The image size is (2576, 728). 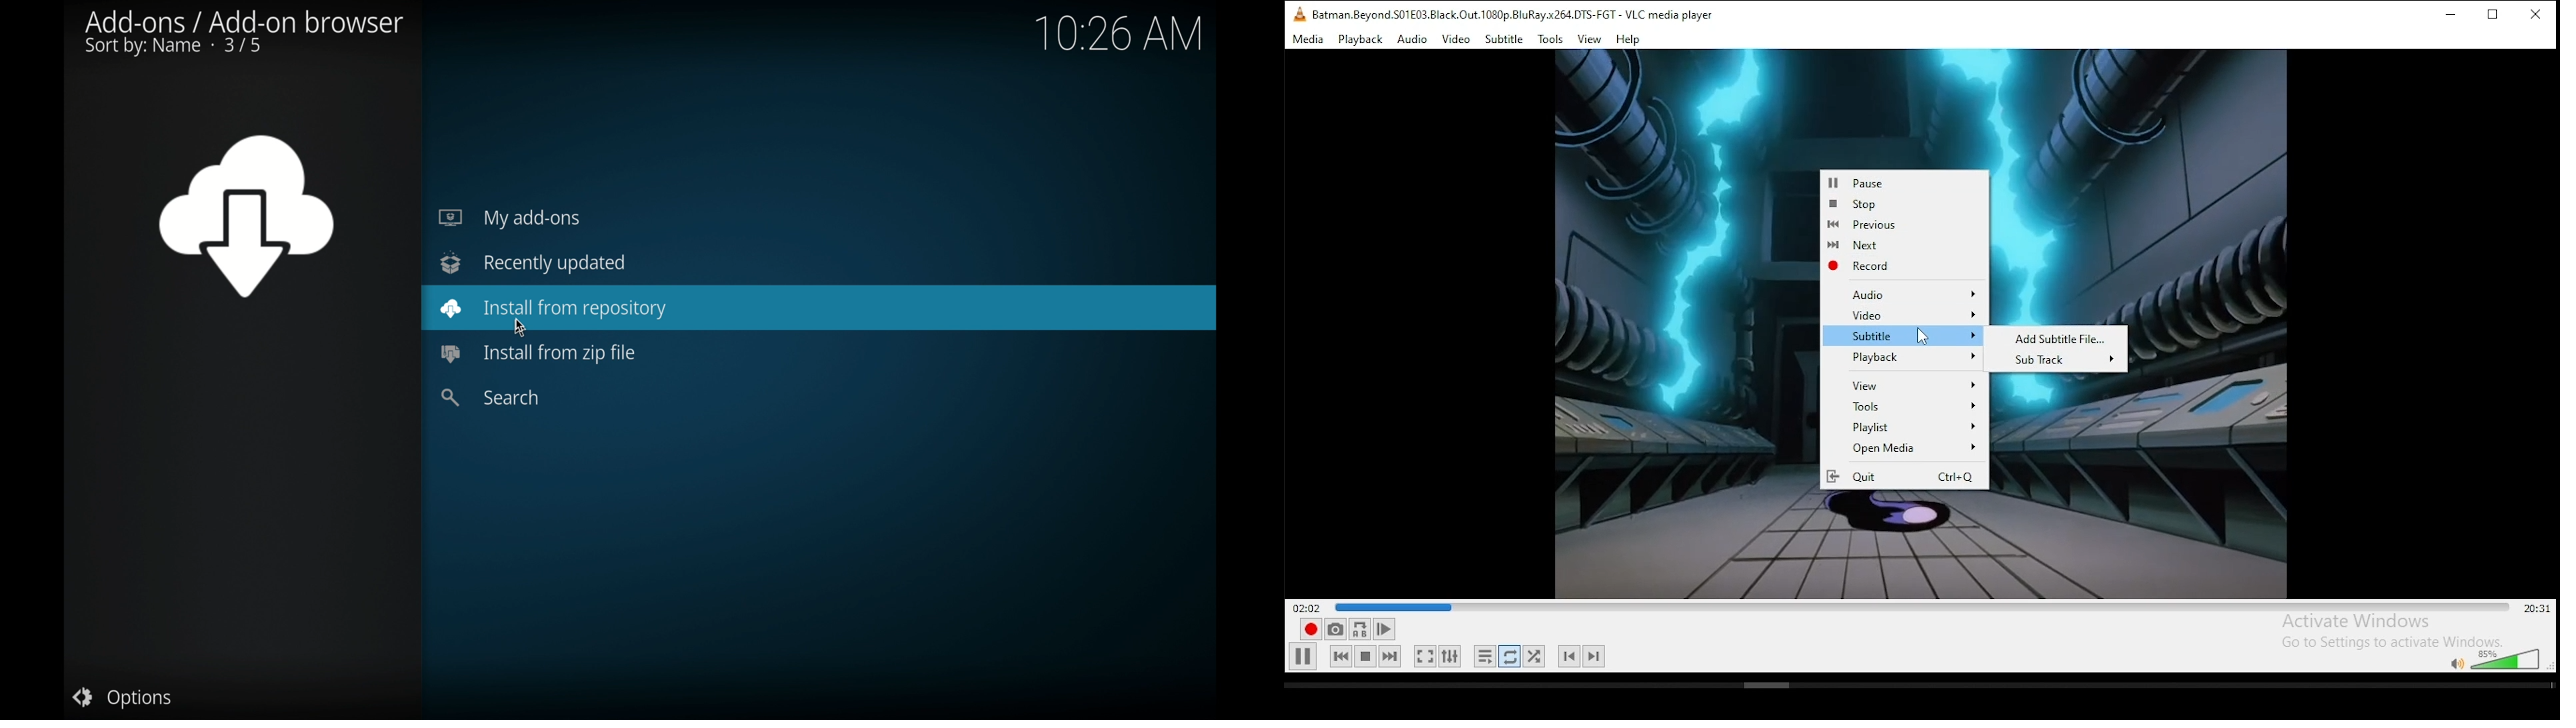 What do you see at coordinates (1391, 656) in the screenshot?
I see `next media in playlist, skips forward when held` at bounding box center [1391, 656].